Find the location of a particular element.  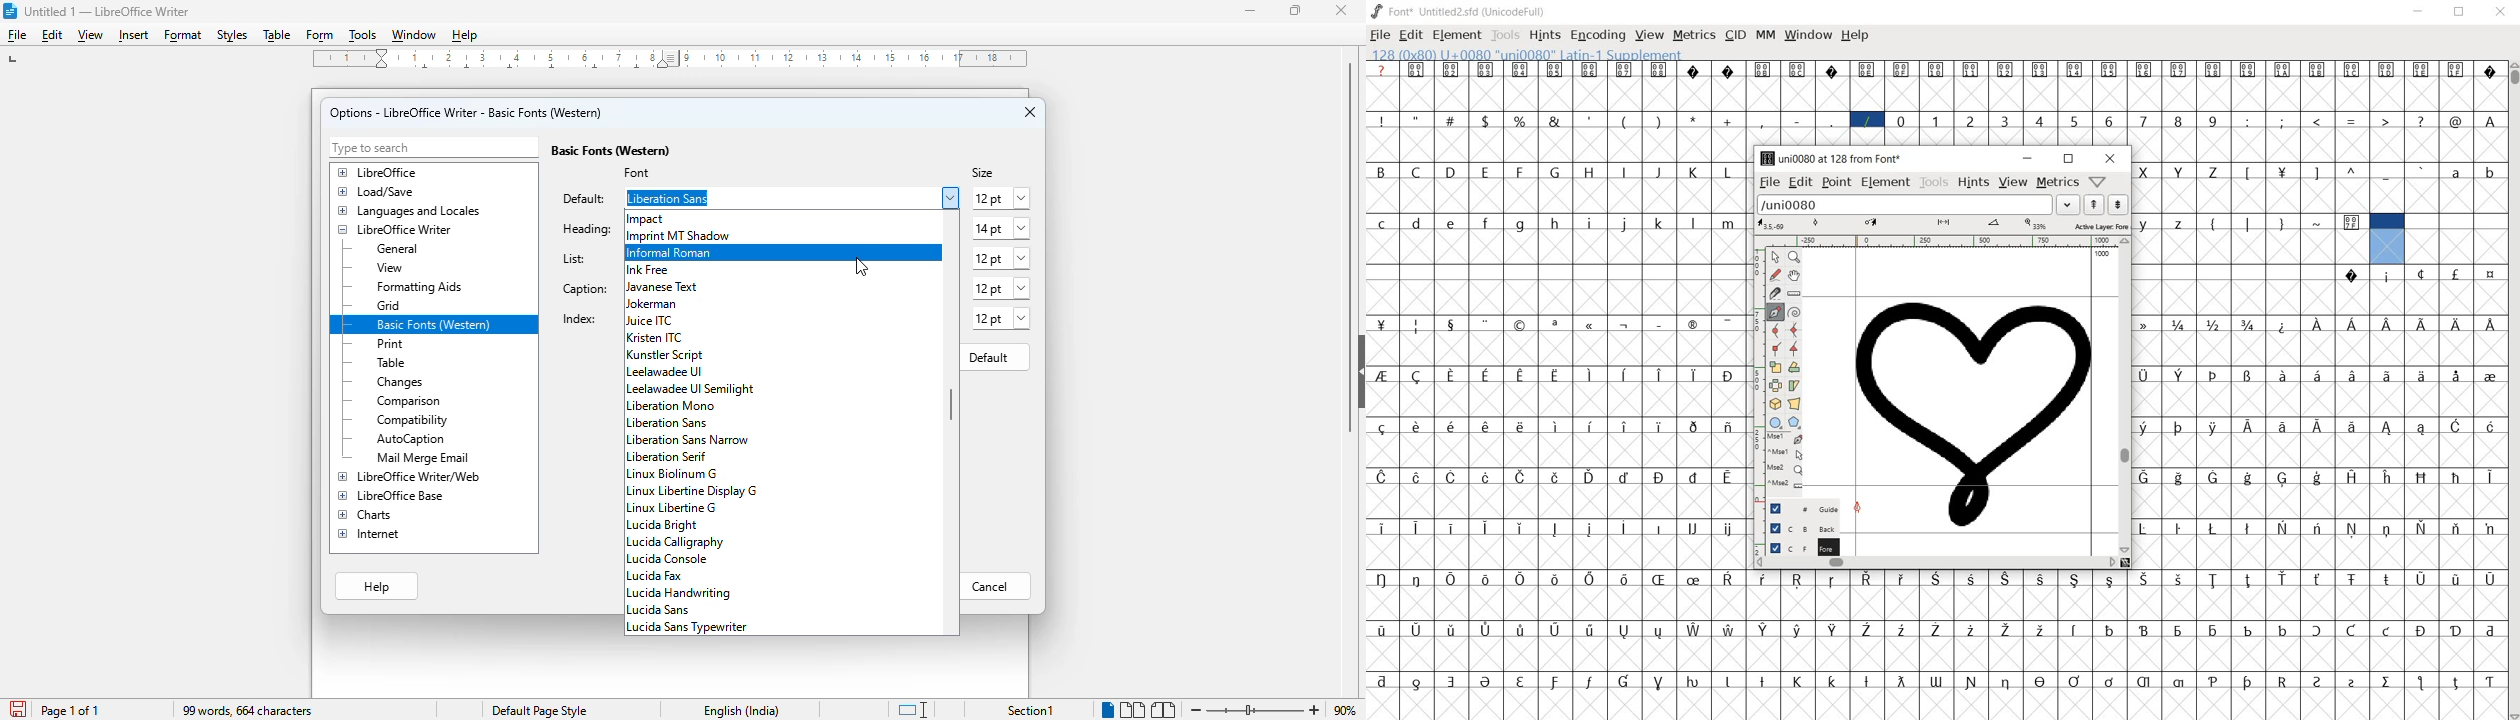

glyph is located at coordinates (1727, 376).